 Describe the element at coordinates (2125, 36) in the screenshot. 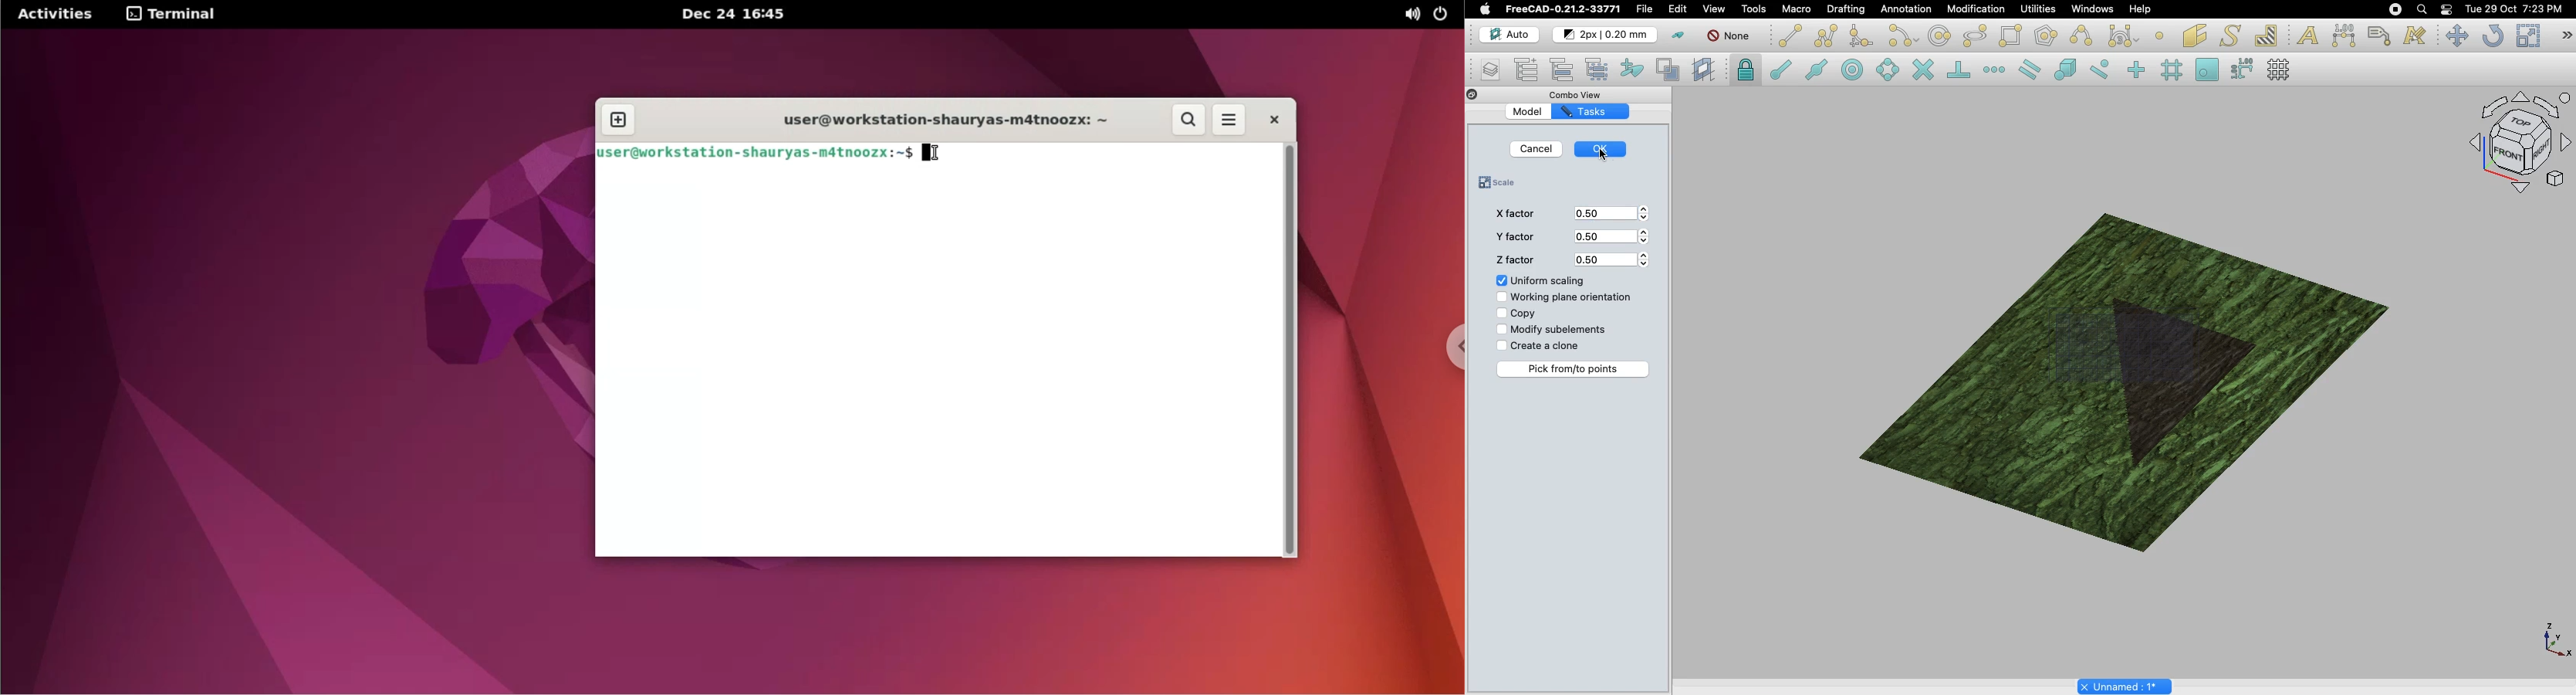

I see `Bezier tools` at that location.